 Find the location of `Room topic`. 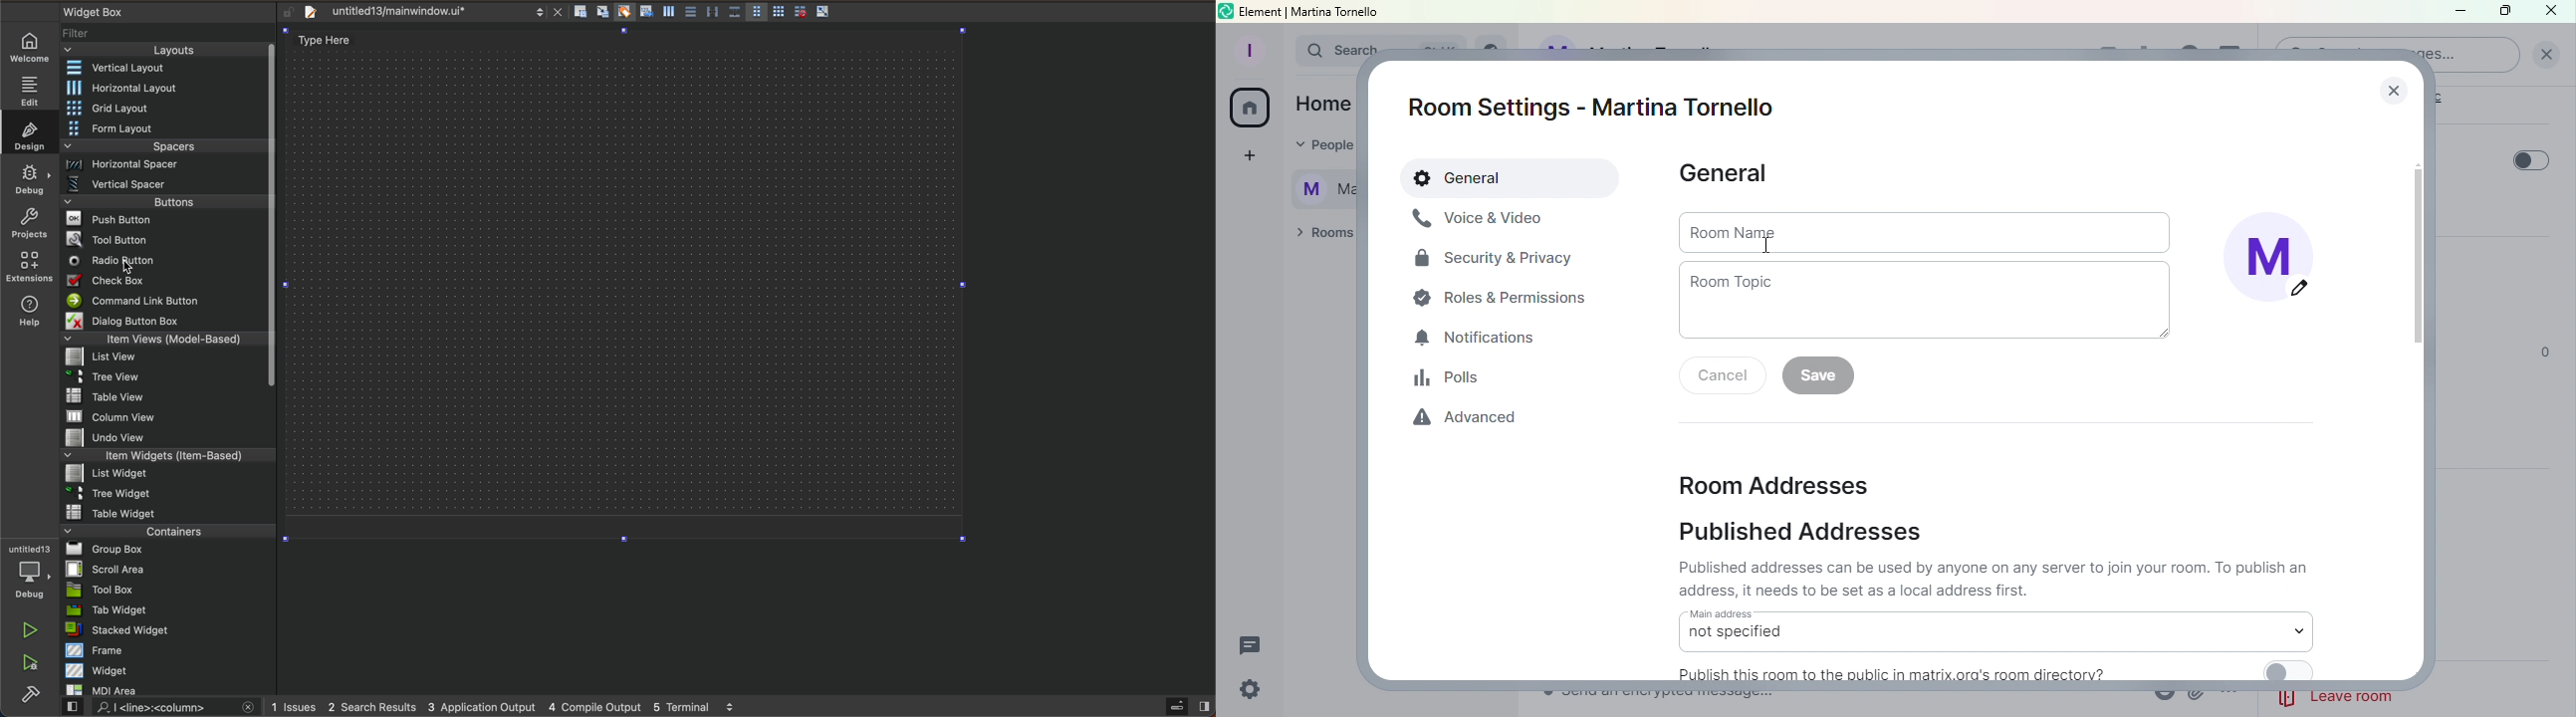

Room topic is located at coordinates (1932, 301).